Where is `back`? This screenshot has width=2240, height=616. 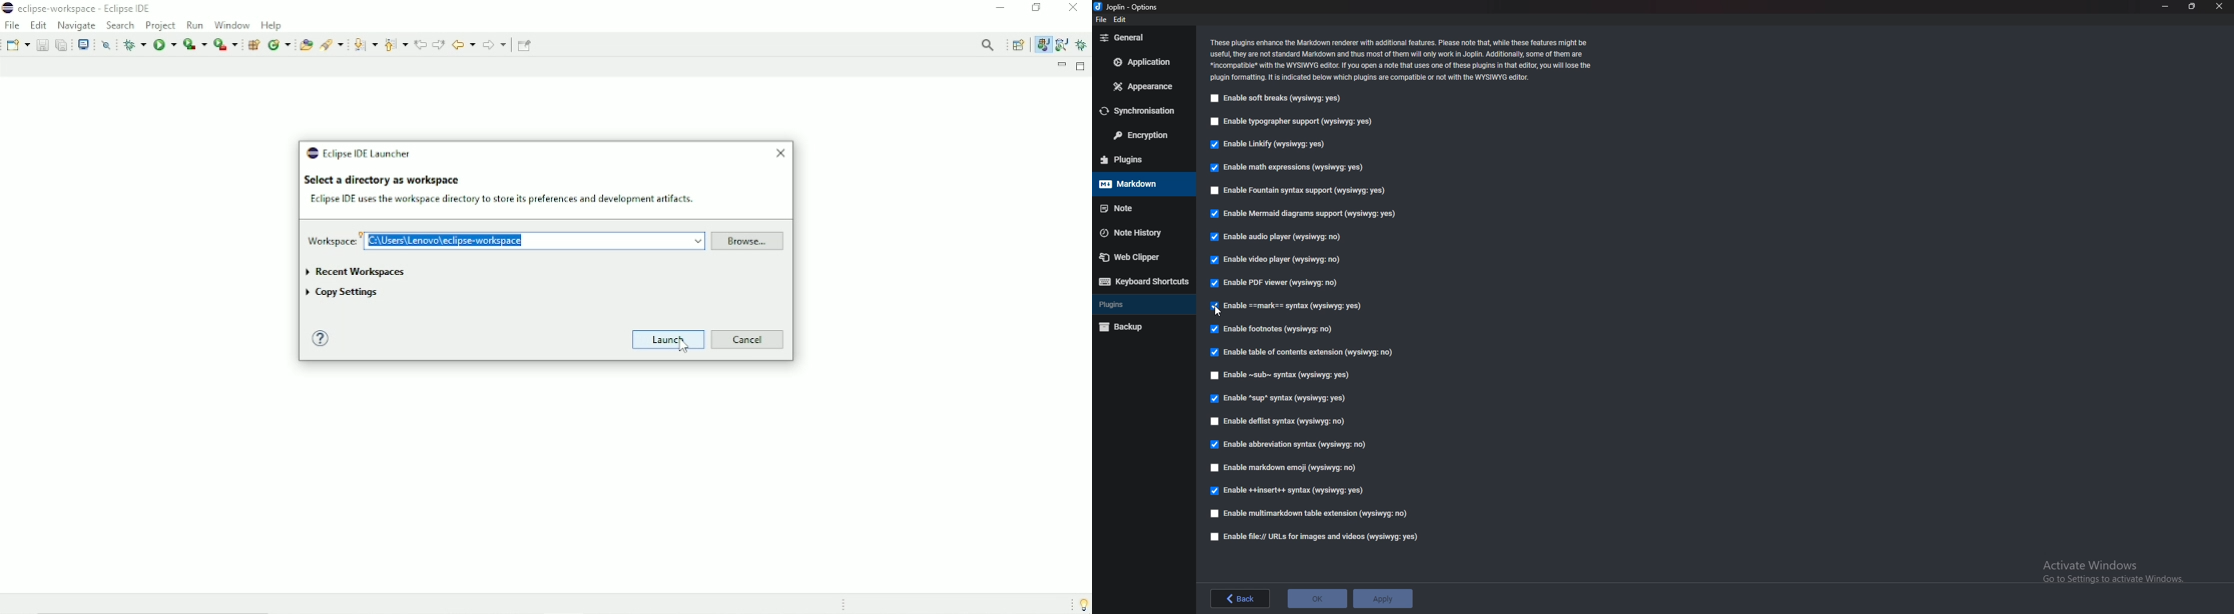 back is located at coordinates (1243, 598).